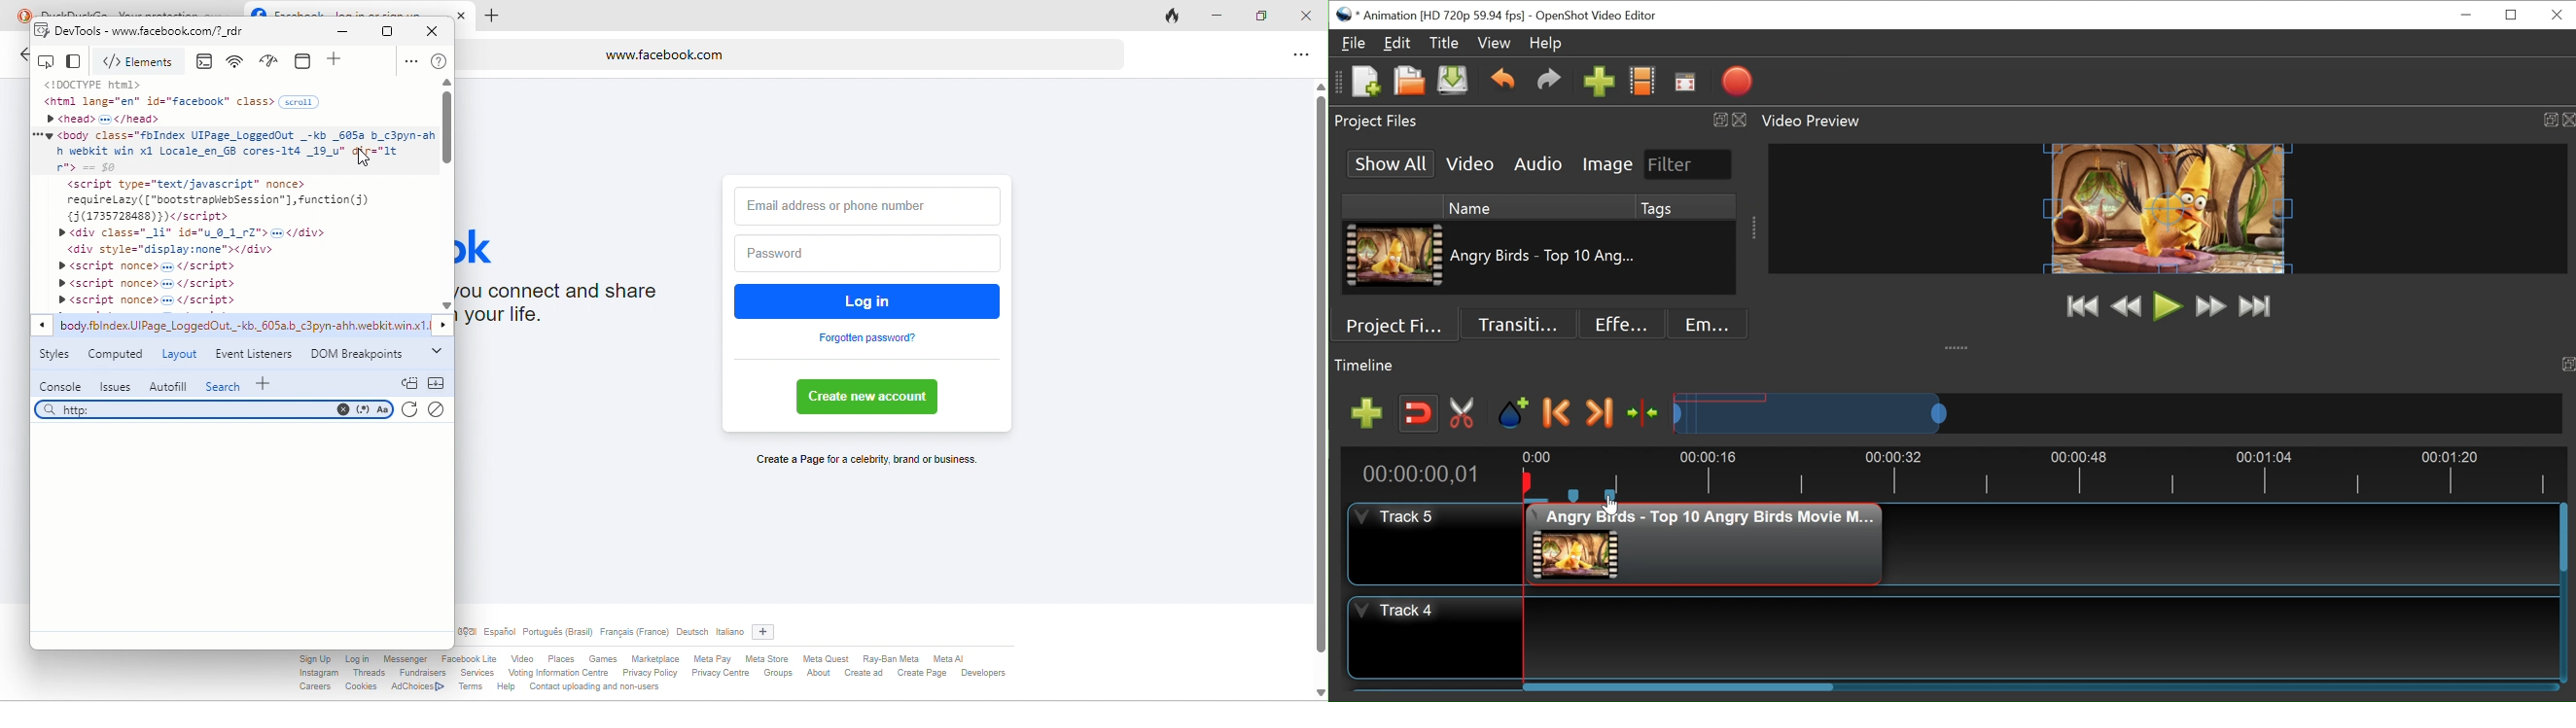 The height and width of the screenshot is (728, 2576). I want to click on doc quick view, so click(408, 382).